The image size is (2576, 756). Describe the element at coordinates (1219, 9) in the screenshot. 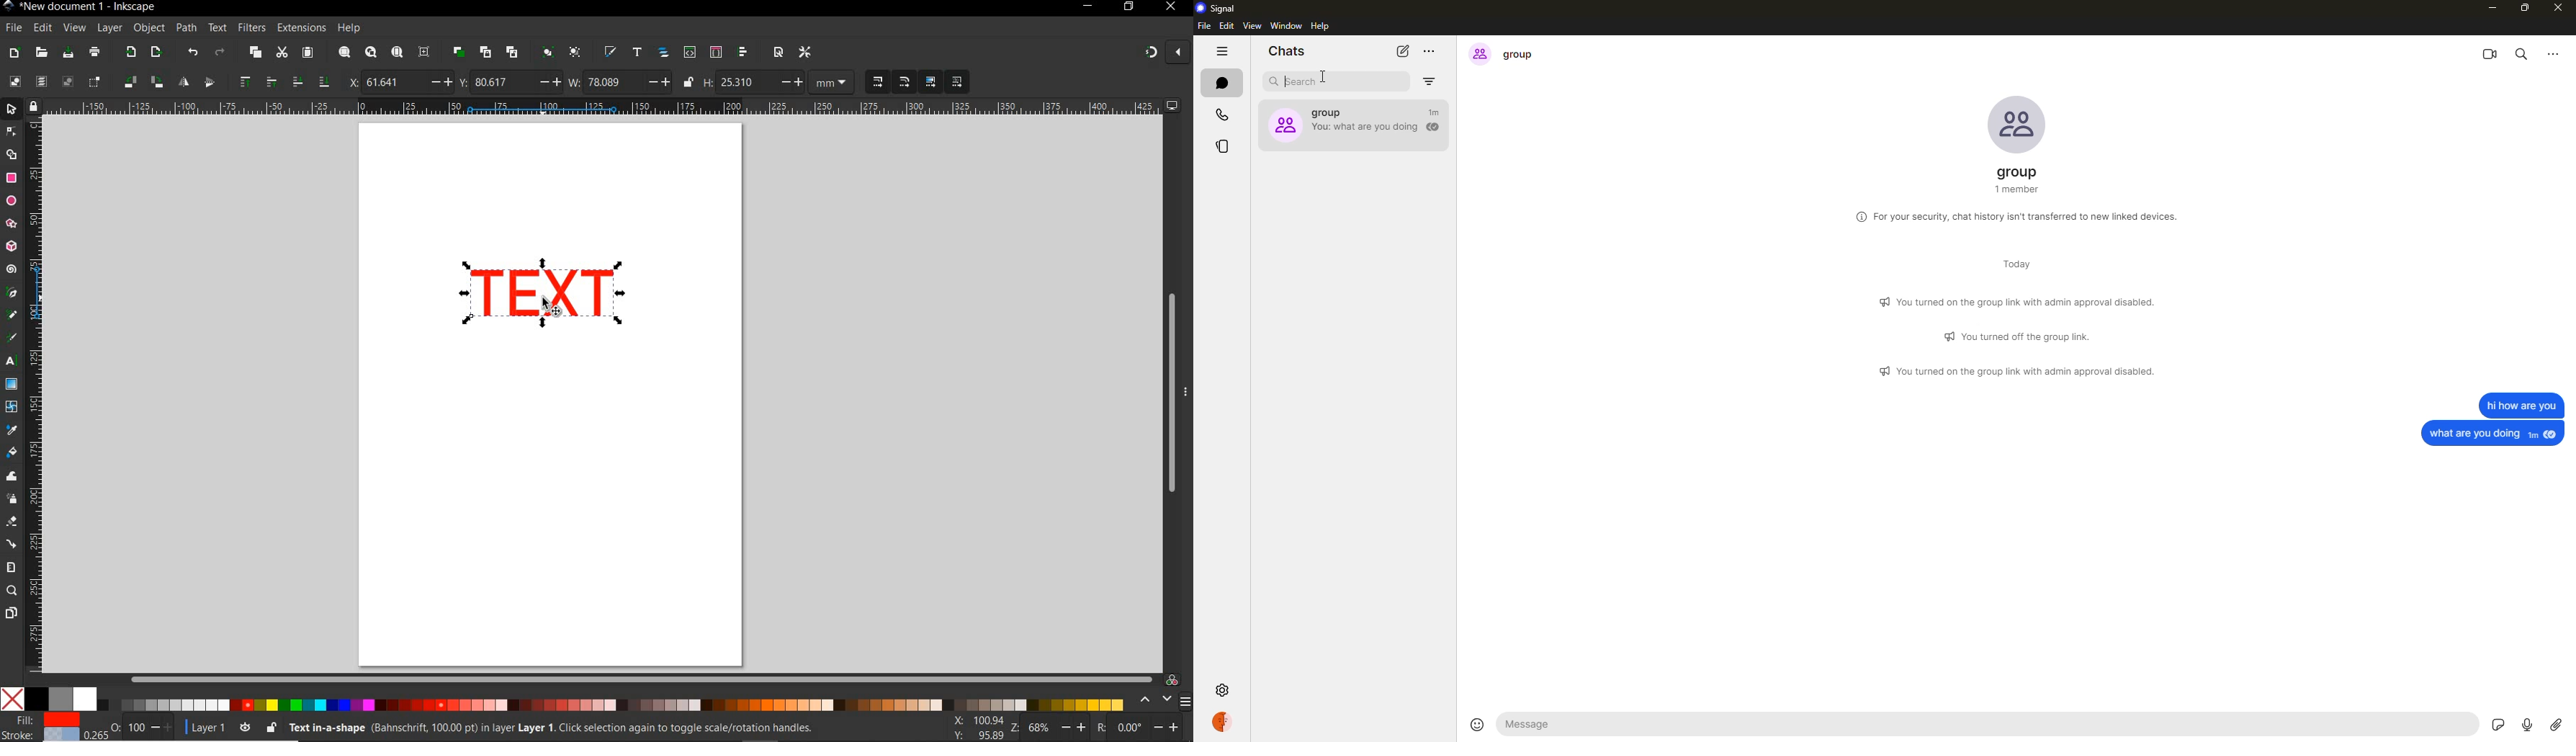

I see `signal` at that location.